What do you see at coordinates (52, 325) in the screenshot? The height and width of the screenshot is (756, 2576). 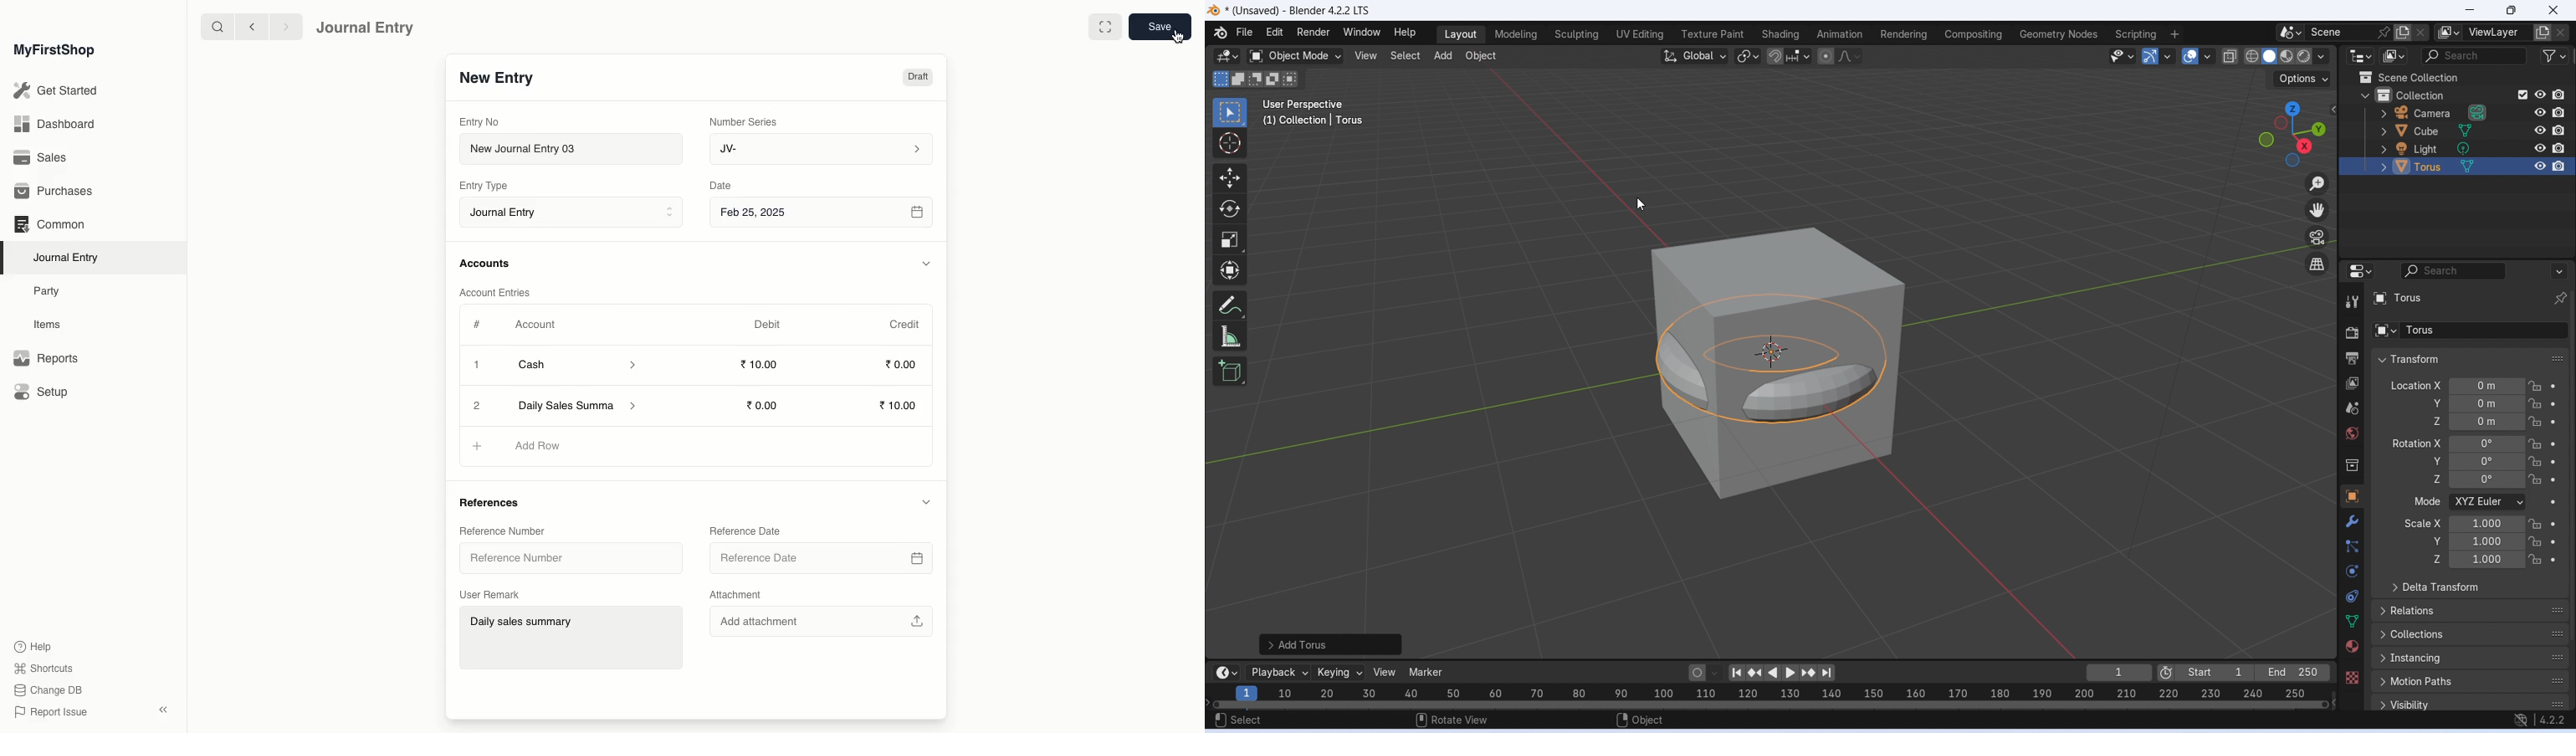 I see `Items` at bounding box center [52, 325].